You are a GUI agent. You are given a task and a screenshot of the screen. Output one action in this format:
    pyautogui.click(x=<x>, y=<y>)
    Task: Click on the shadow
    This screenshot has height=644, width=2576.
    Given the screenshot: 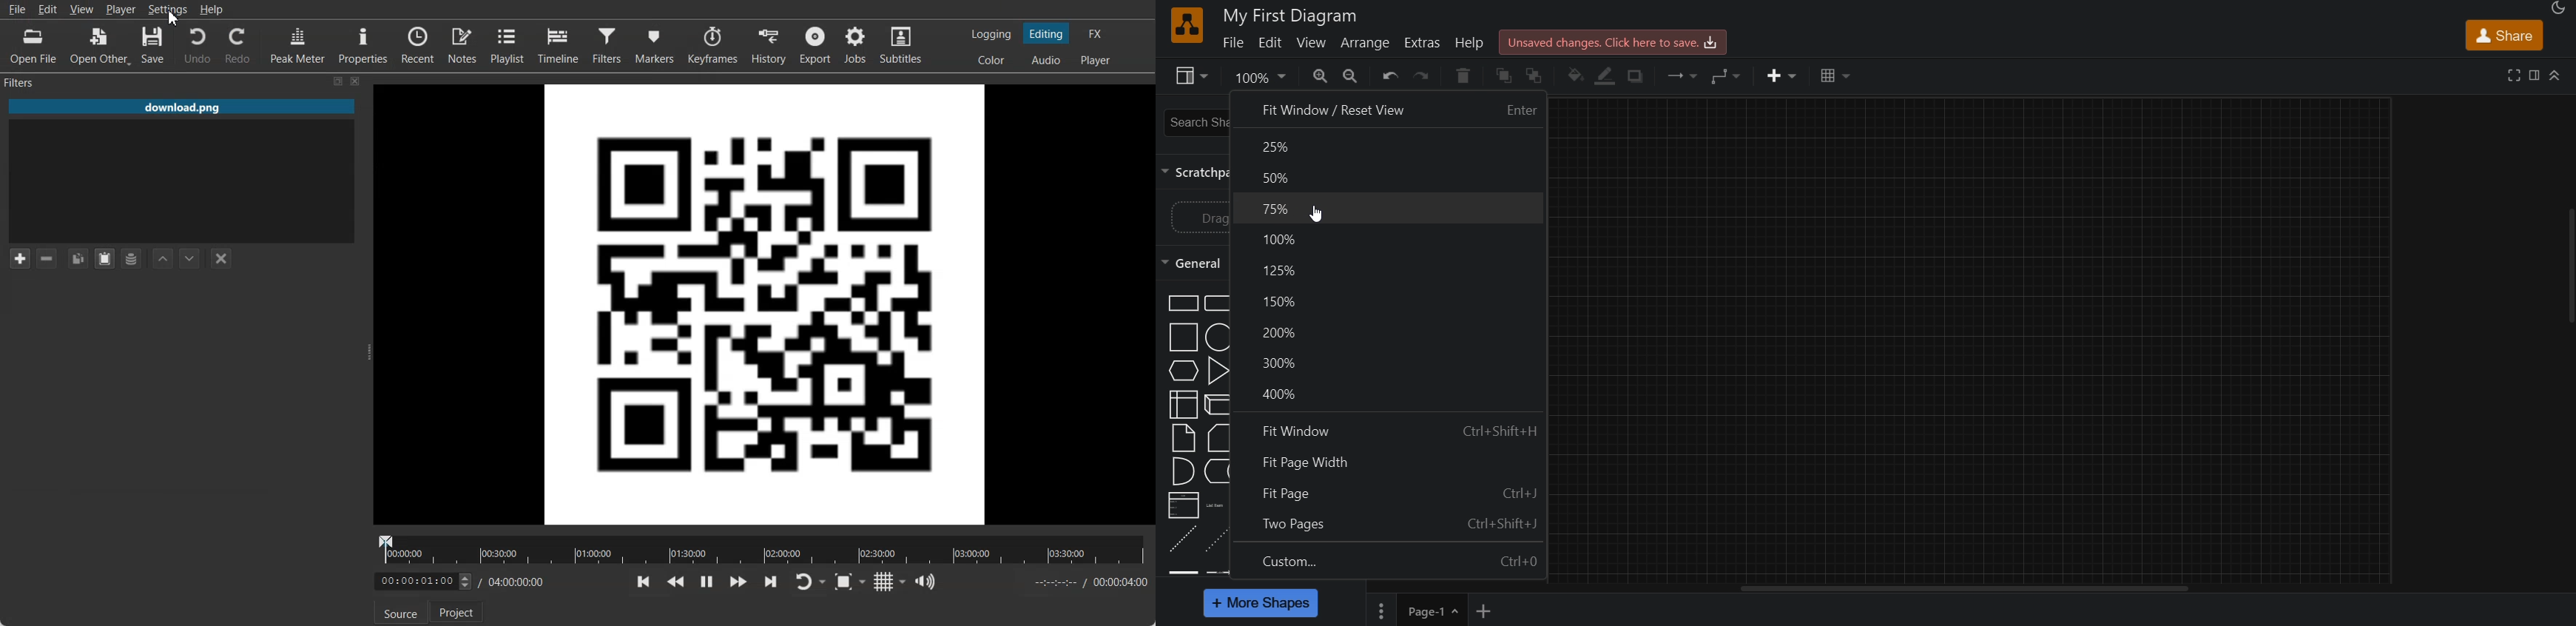 What is the action you would take?
    pyautogui.click(x=1639, y=76)
    